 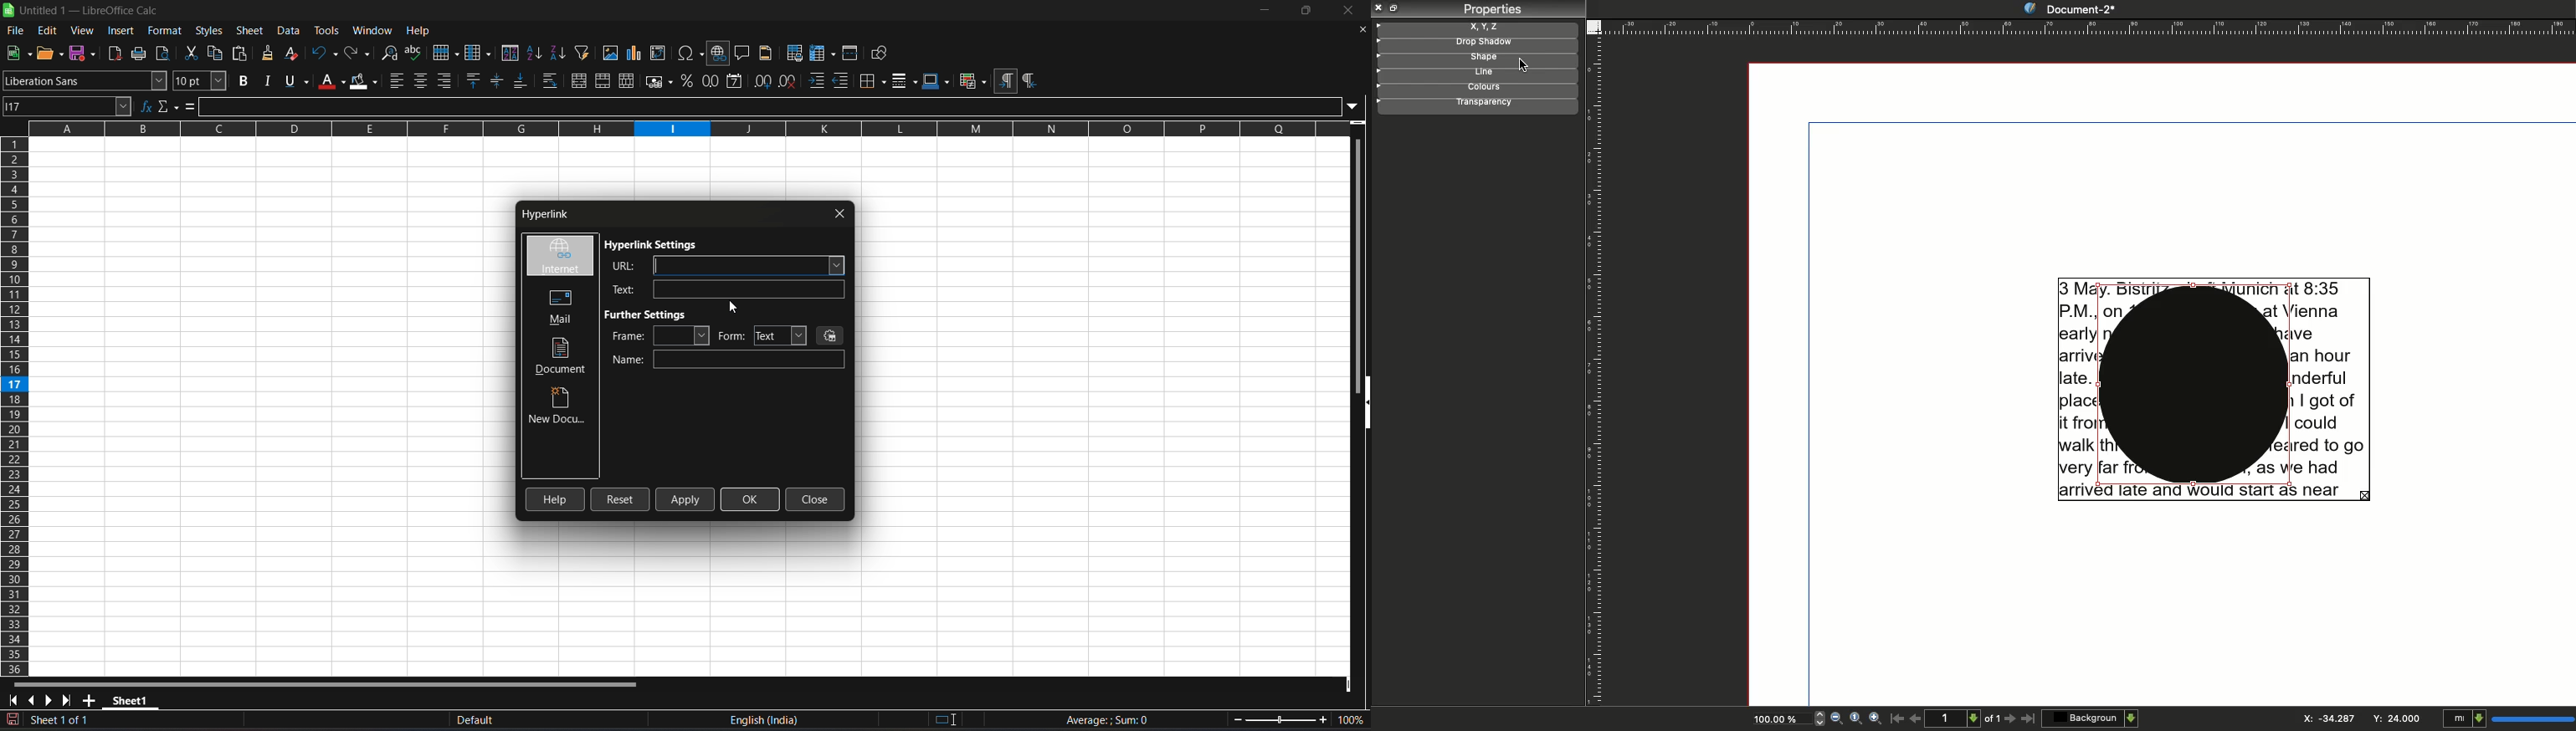 What do you see at coordinates (267, 54) in the screenshot?
I see `clone formating` at bounding box center [267, 54].